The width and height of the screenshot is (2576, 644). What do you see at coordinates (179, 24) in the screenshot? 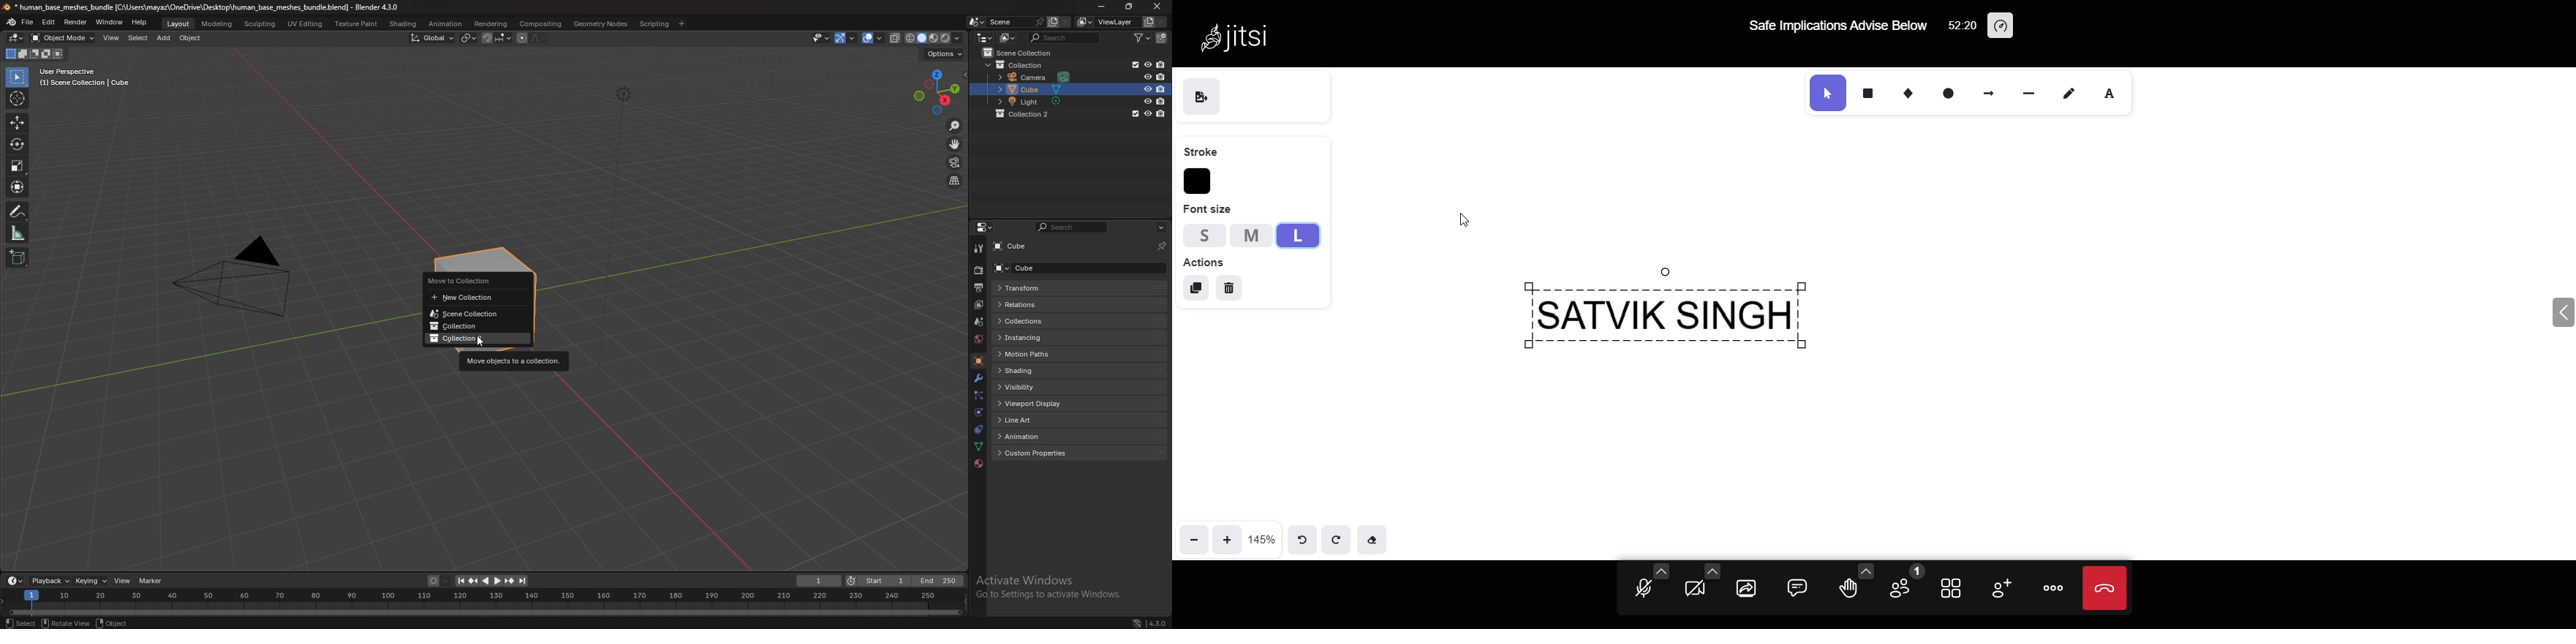
I see `layout` at bounding box center [179, 24].